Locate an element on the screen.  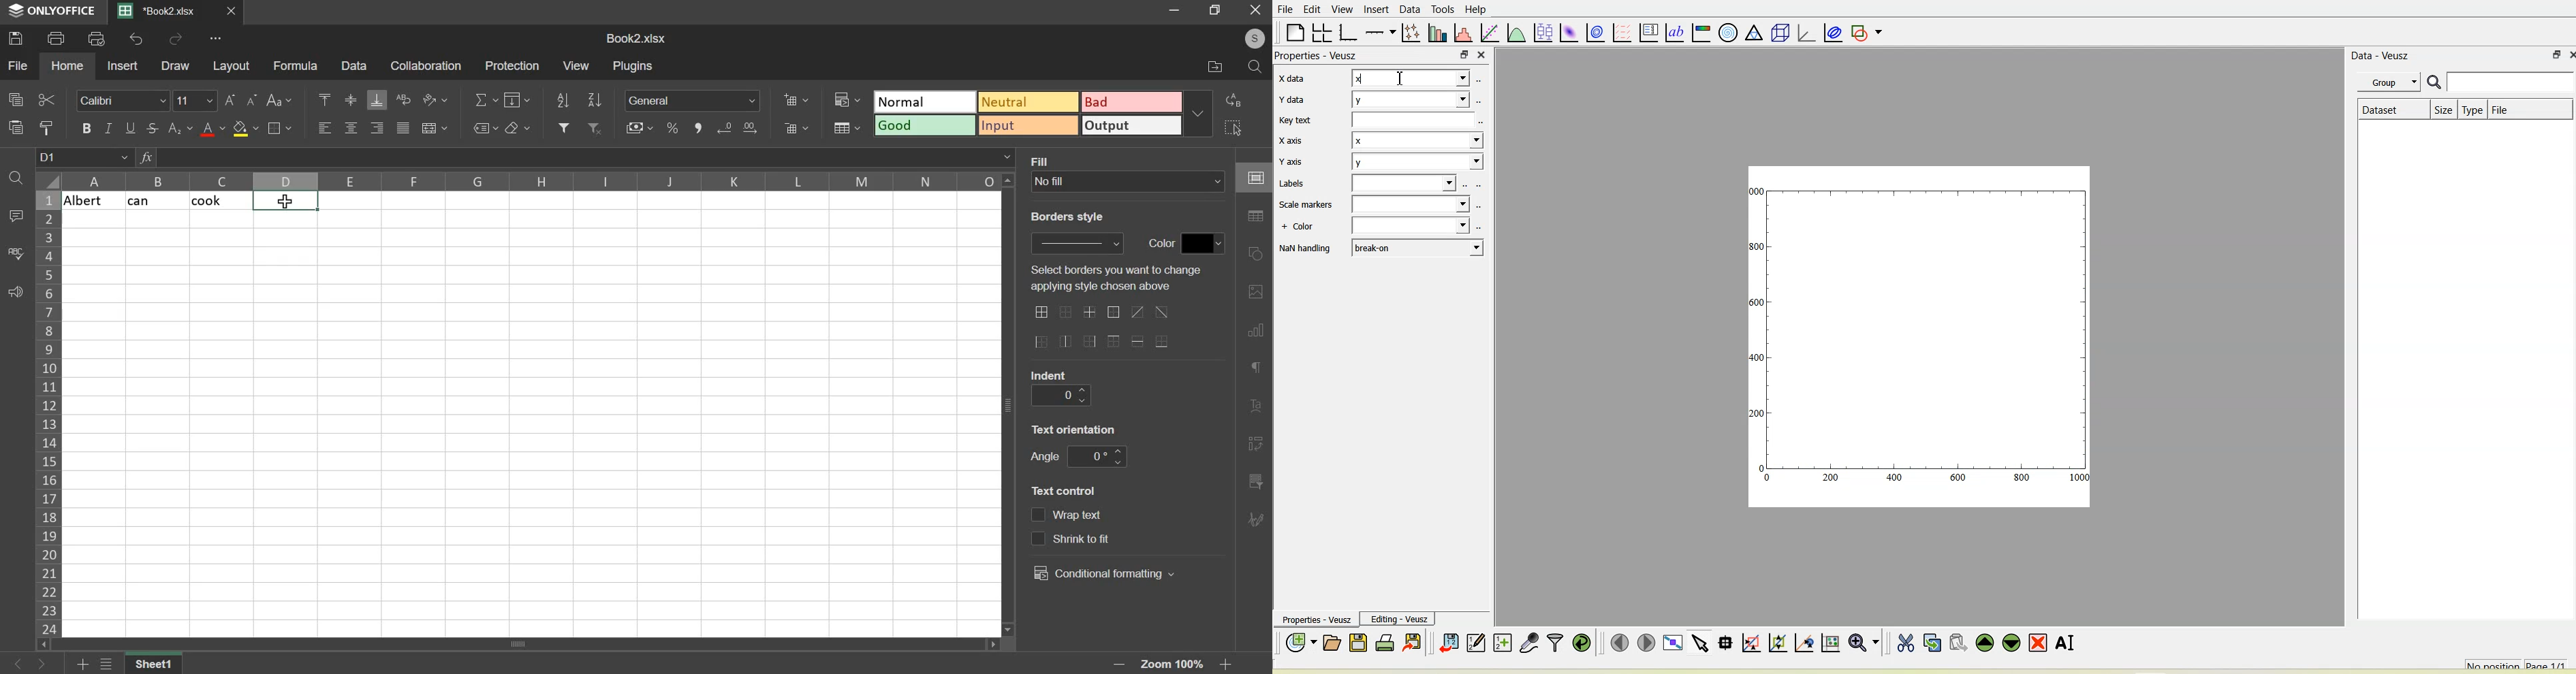
named ranges is located at coordinates (484, 128).